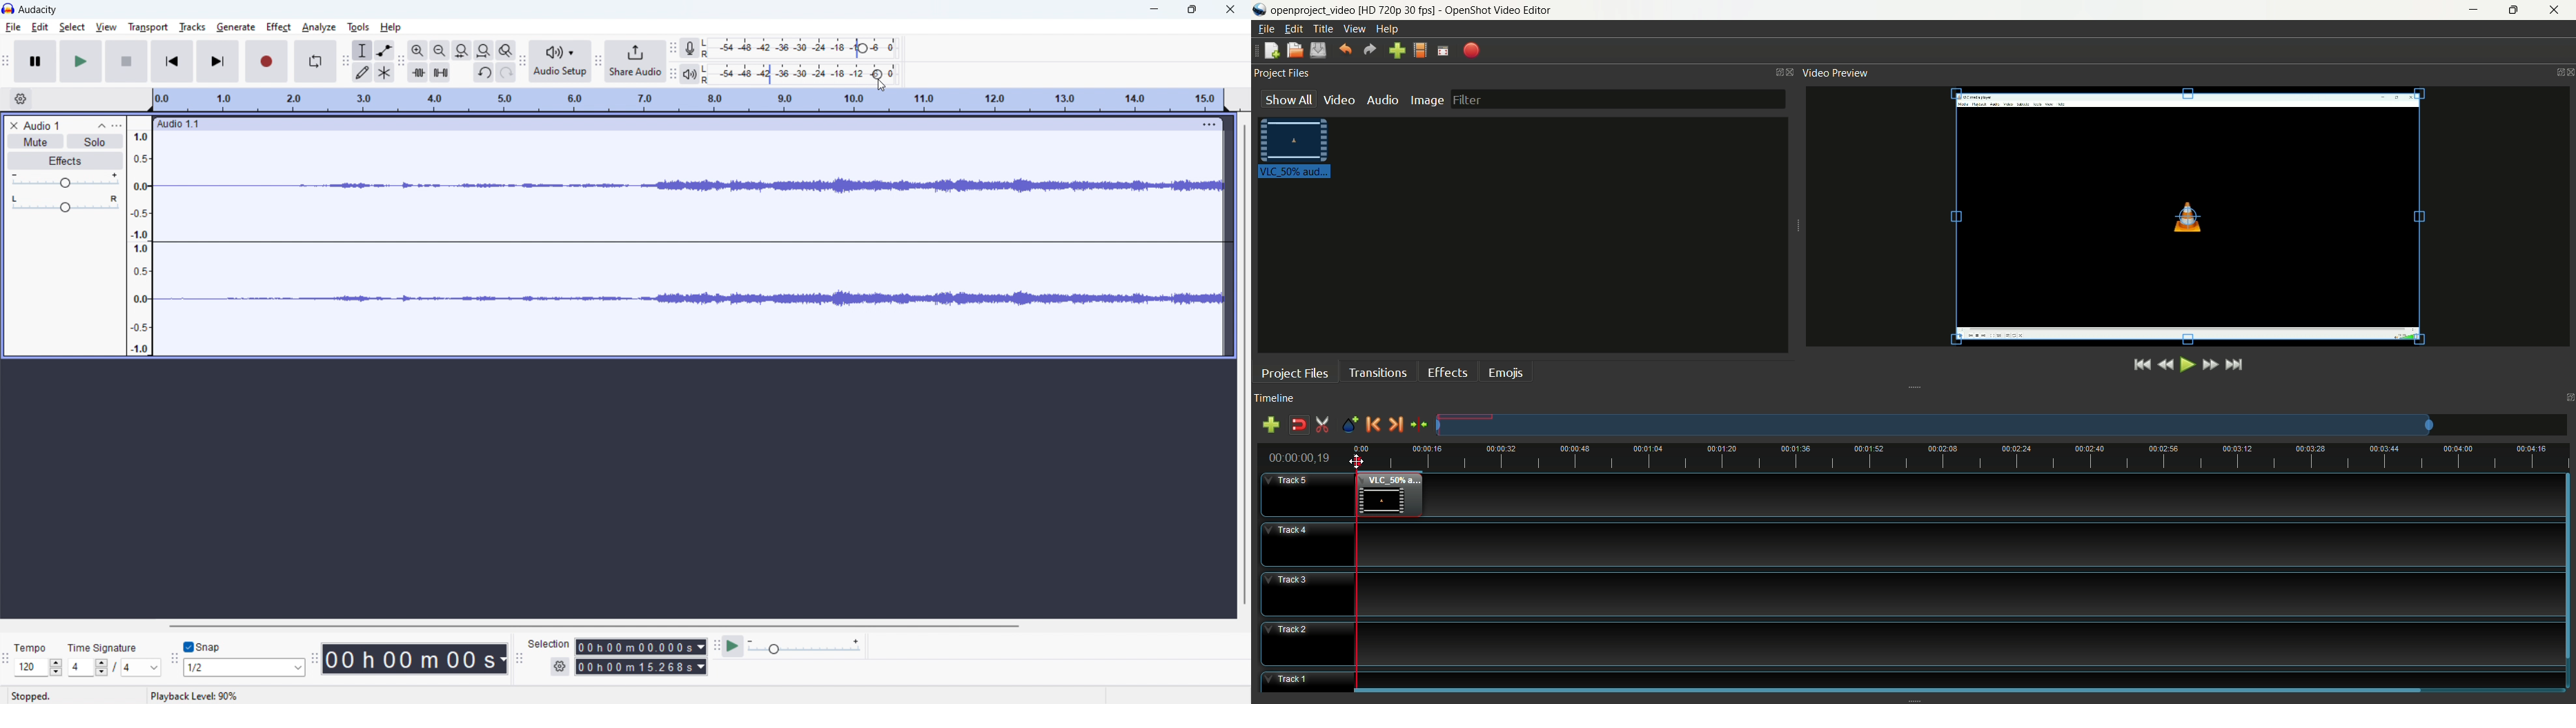 The width and height of the screenshot is (2576, 728). I want to click on horizontal scrollbar, so click(590, 625).